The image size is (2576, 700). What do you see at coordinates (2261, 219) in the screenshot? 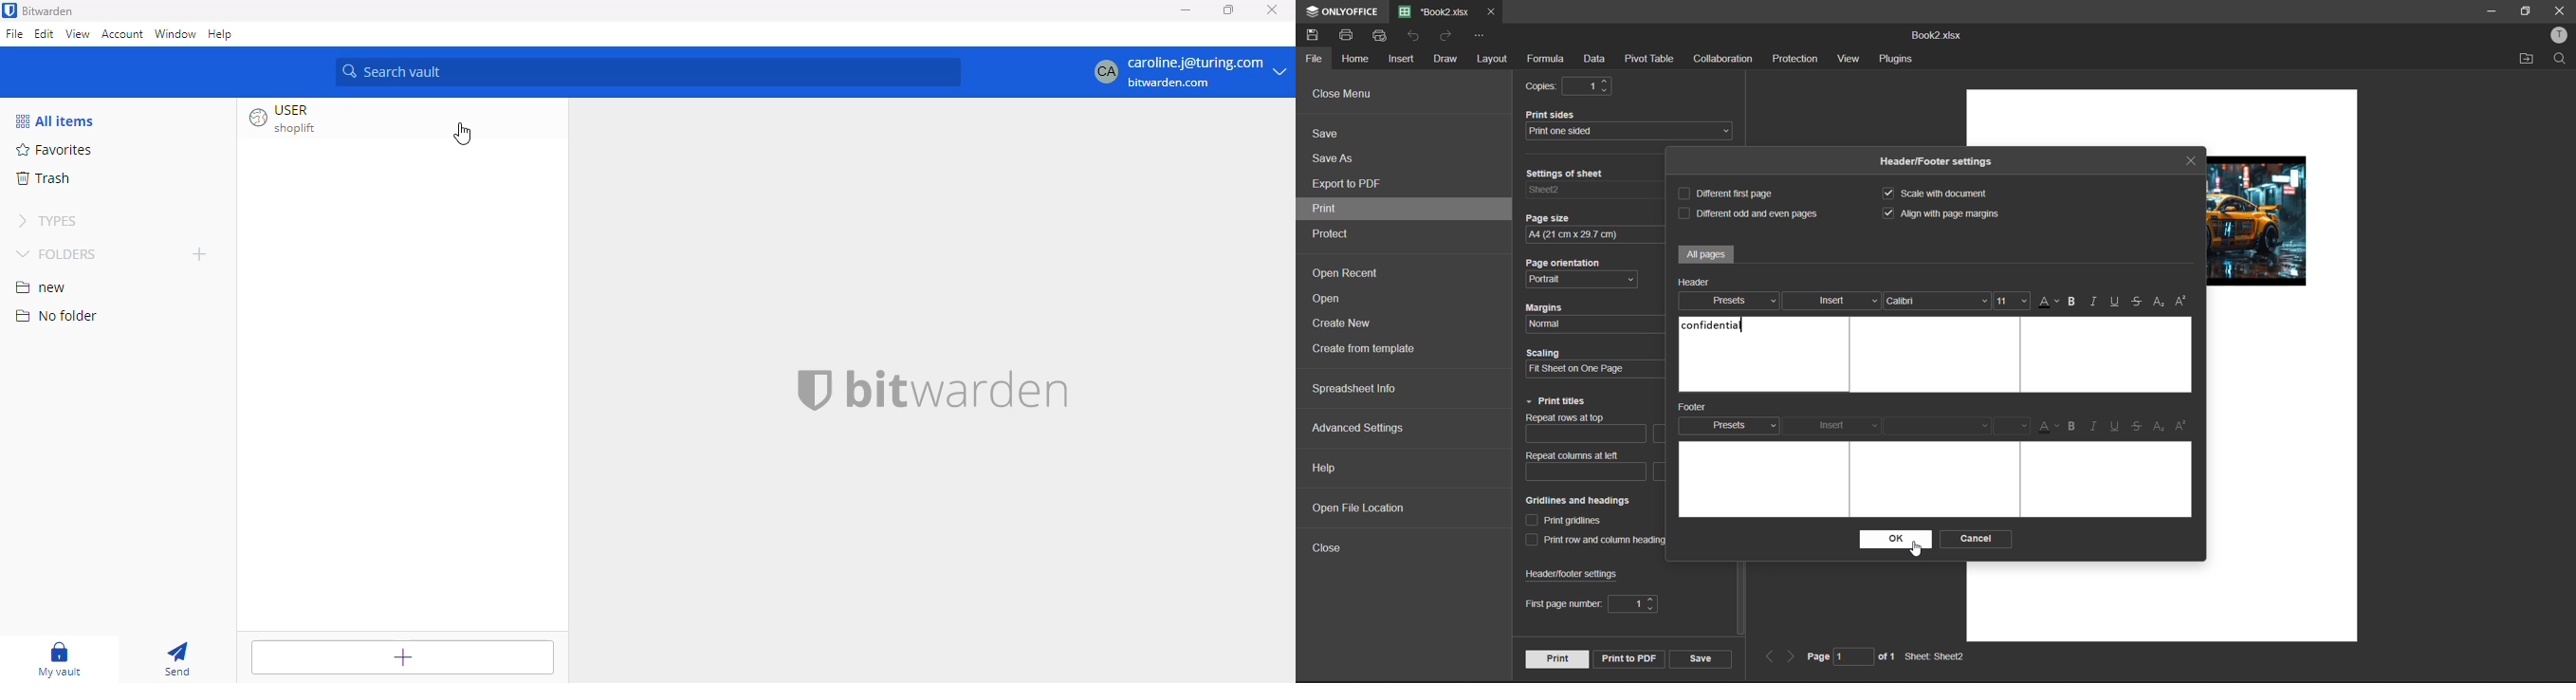
I see `picture` at bounding box center [2261, 219].